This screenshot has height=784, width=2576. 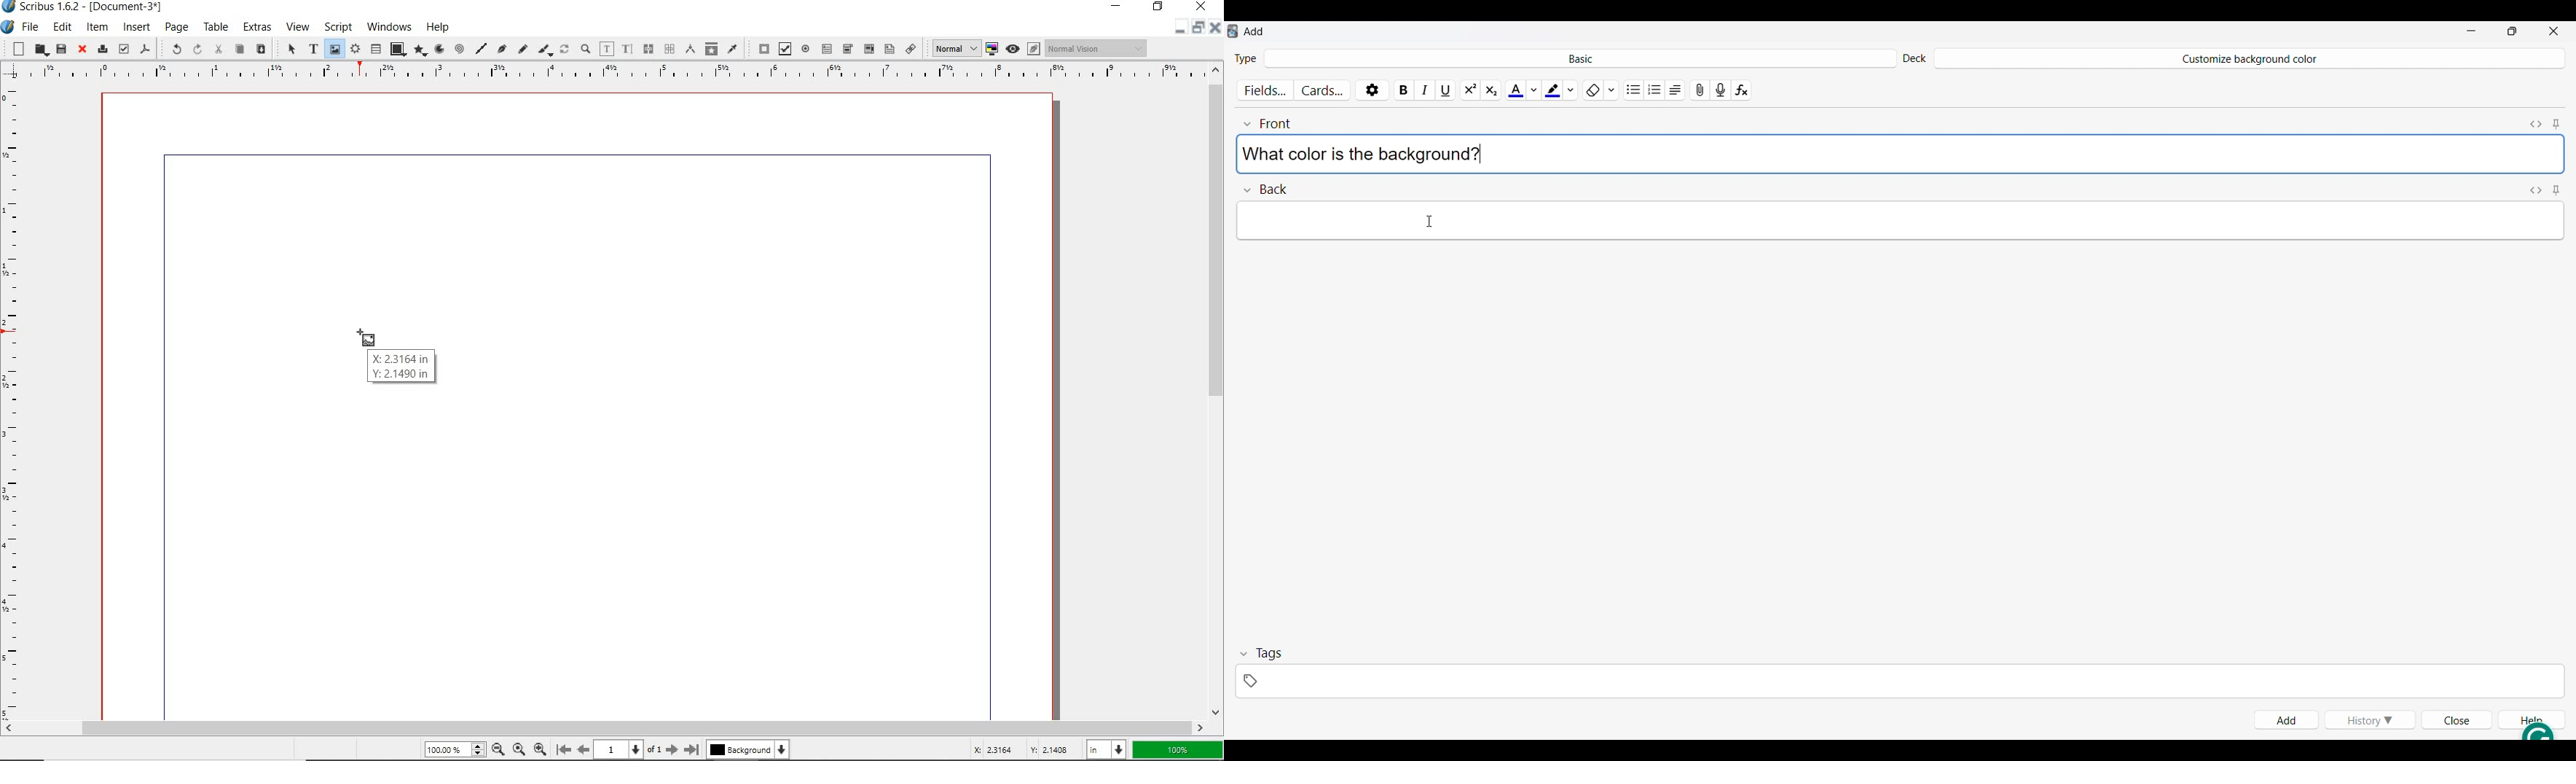 What do you see at coordinates (216, 26) in the screenshot?
I see `TABLE` at bounding box center [216, 26].